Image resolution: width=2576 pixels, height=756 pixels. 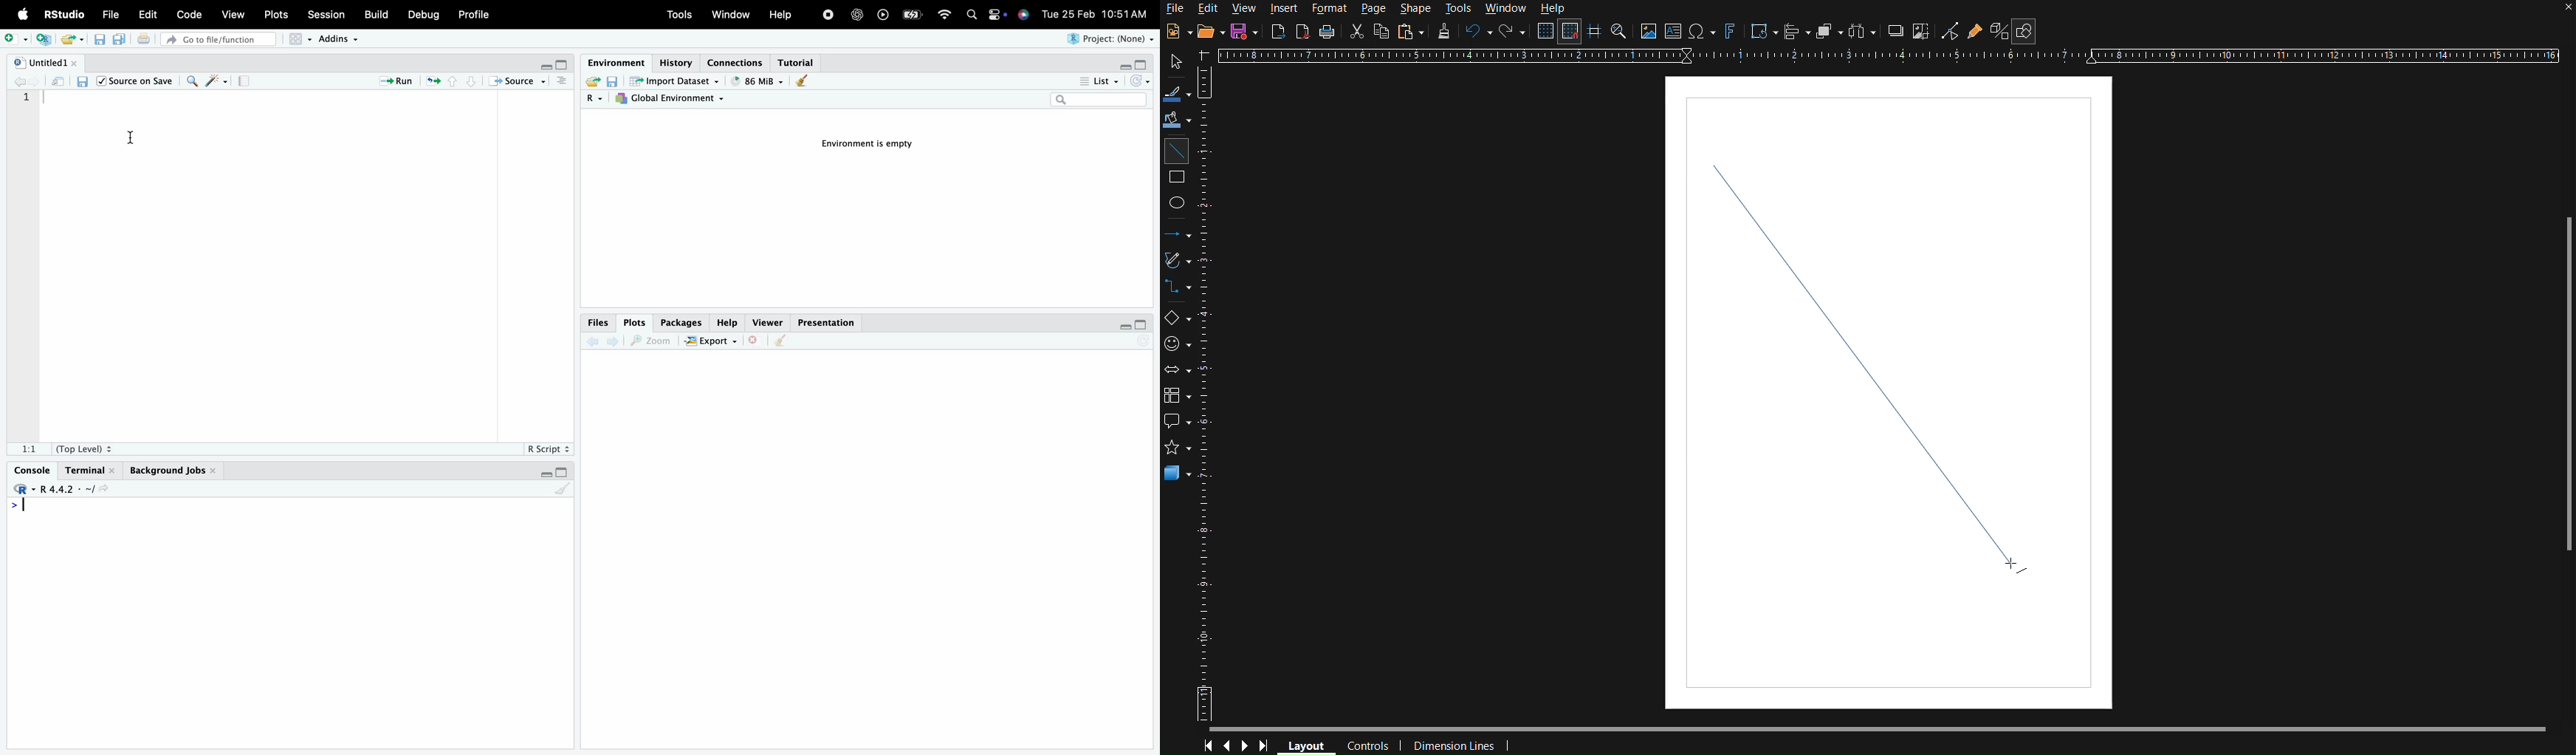 I want to click on Plots, so click(x=631, y=321).